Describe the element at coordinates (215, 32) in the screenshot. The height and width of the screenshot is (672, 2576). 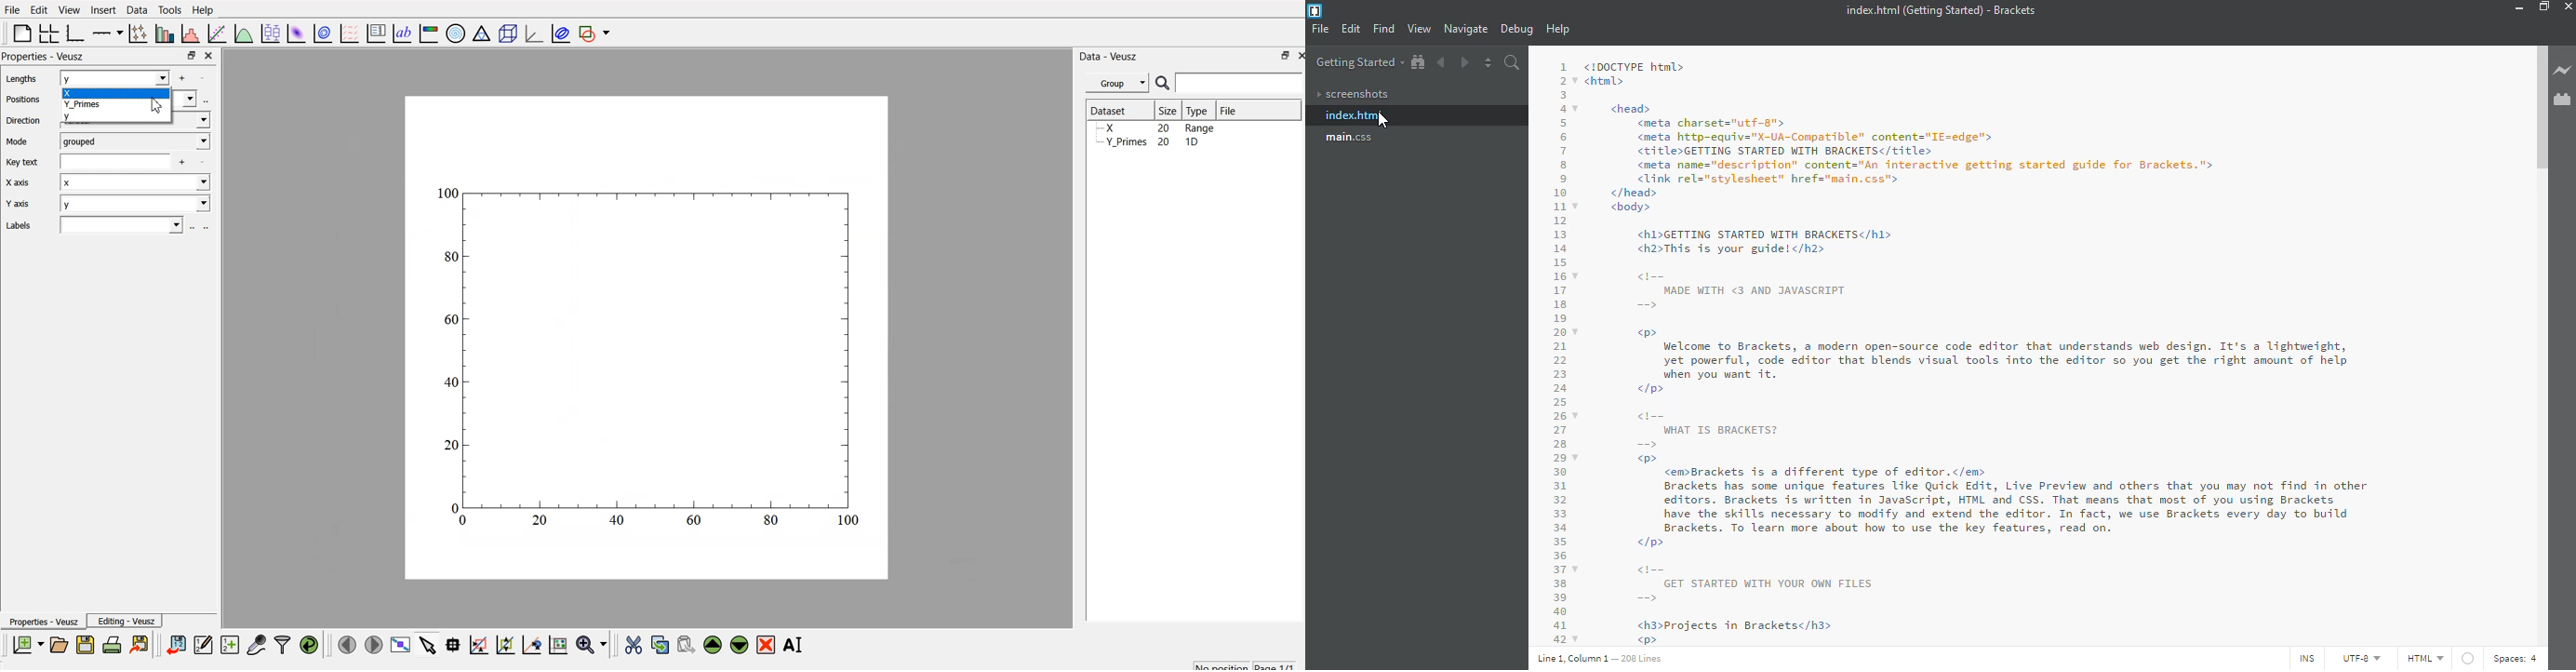
I see `fit function to data` at that location.